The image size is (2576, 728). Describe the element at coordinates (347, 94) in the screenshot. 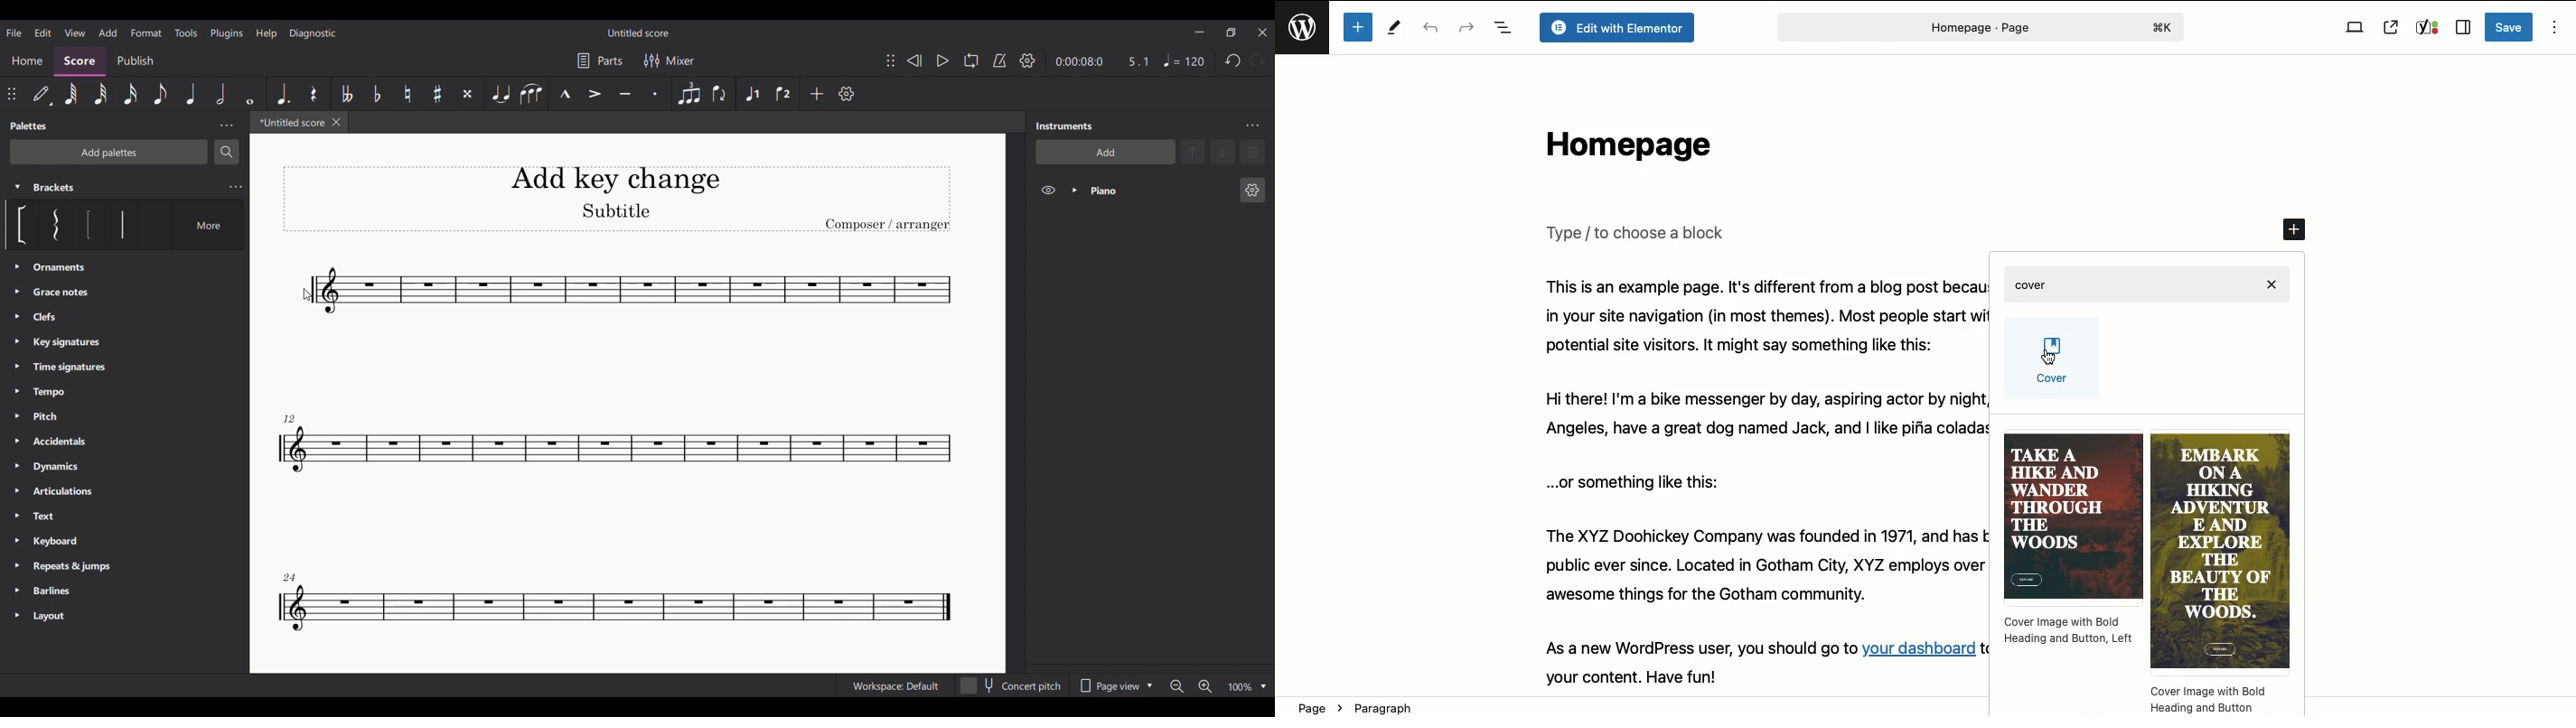

I see `Toggle double flat` at that location.